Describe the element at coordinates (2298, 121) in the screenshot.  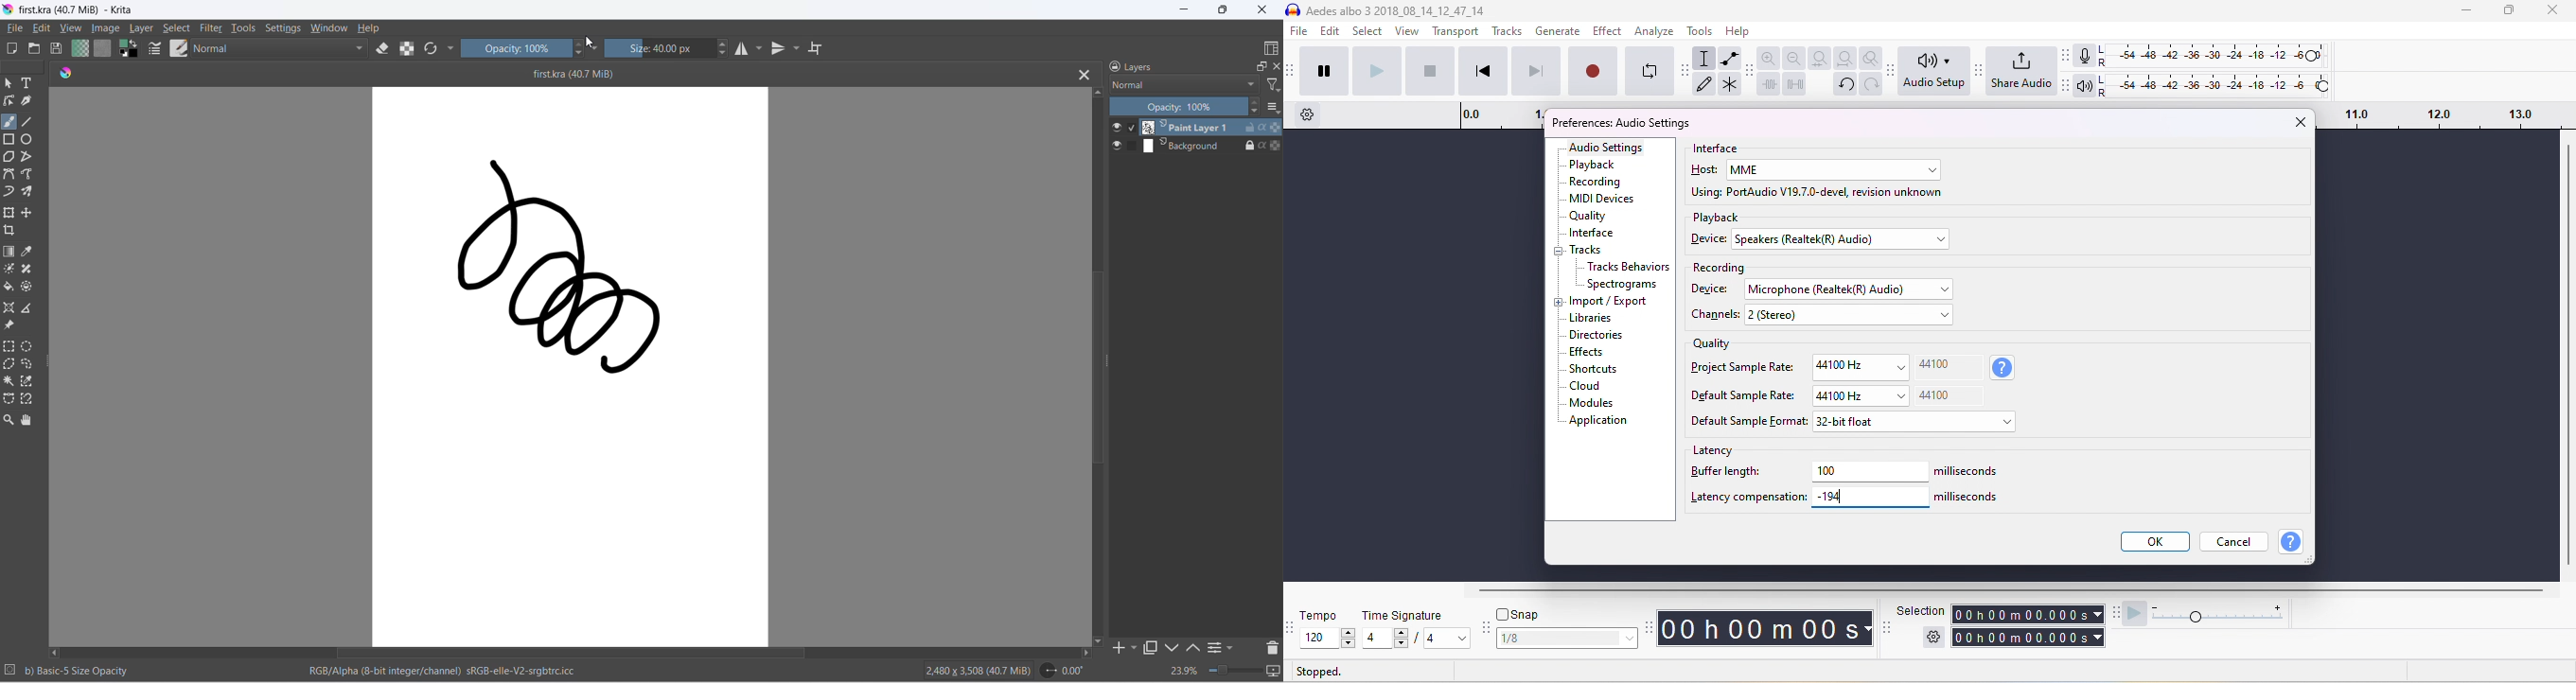
I see `close` at that location.